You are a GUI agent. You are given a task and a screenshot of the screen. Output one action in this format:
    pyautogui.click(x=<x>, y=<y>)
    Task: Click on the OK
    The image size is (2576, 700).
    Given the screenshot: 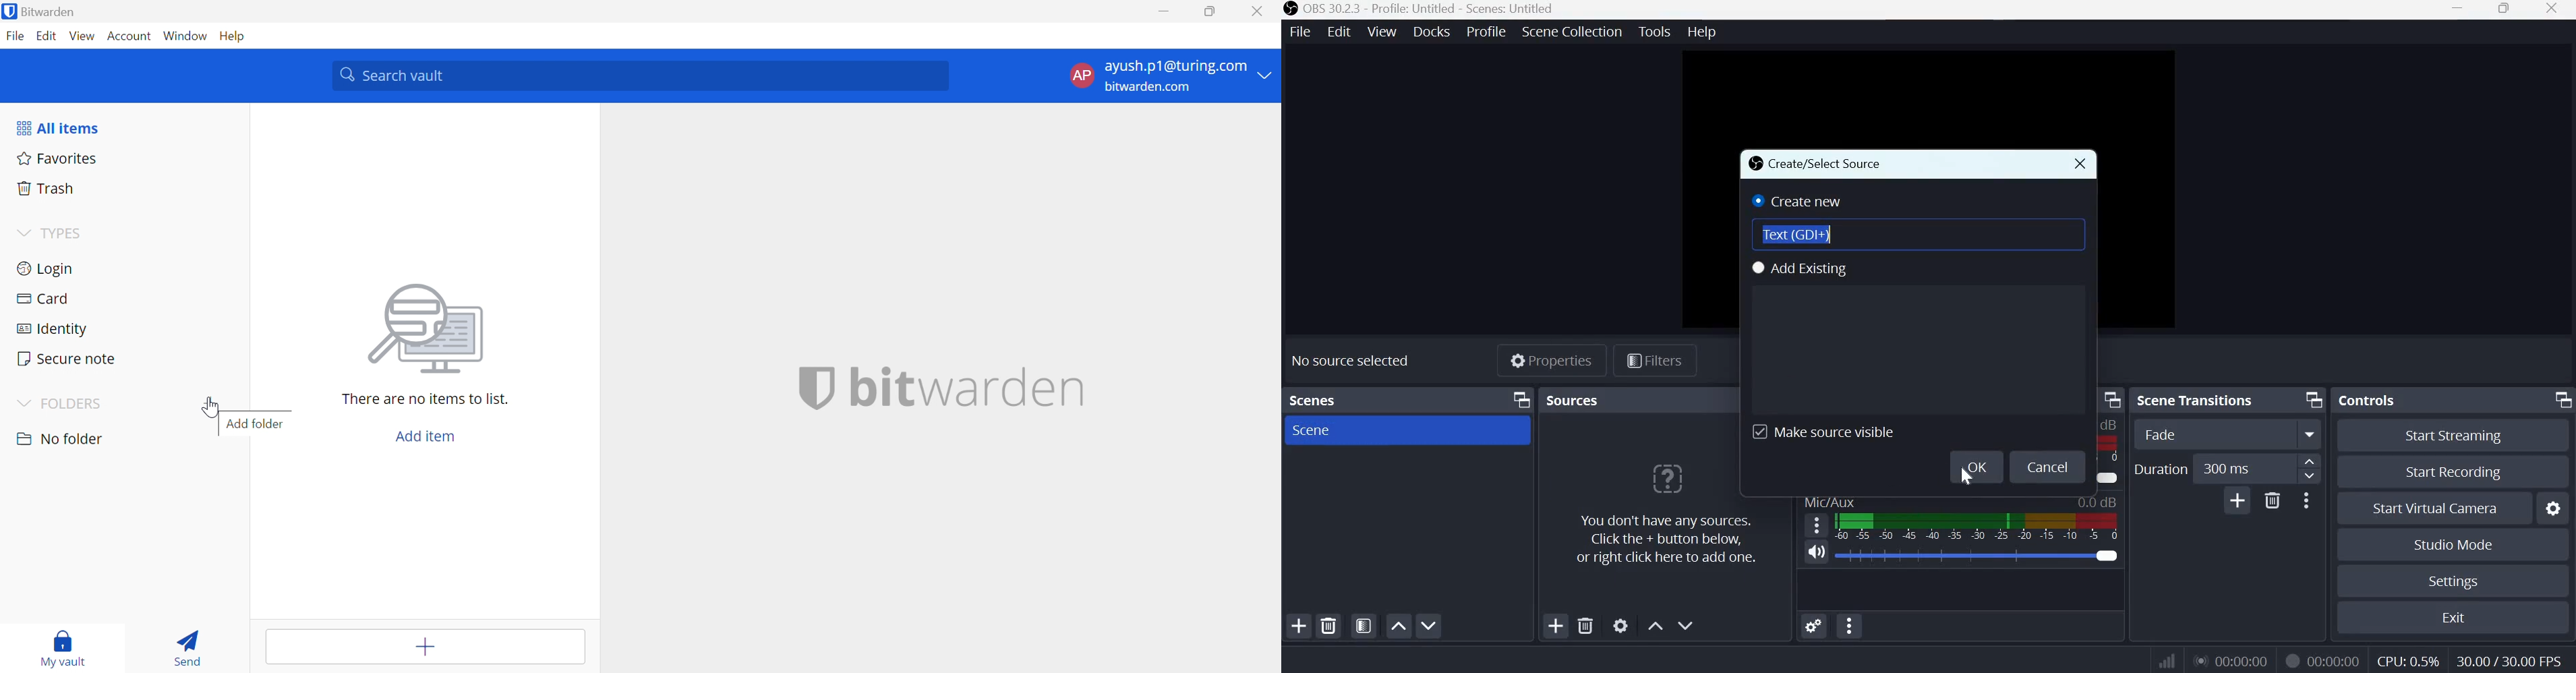 What is the action you would take?
    pyautogui.click(x=1976, y=467)
    